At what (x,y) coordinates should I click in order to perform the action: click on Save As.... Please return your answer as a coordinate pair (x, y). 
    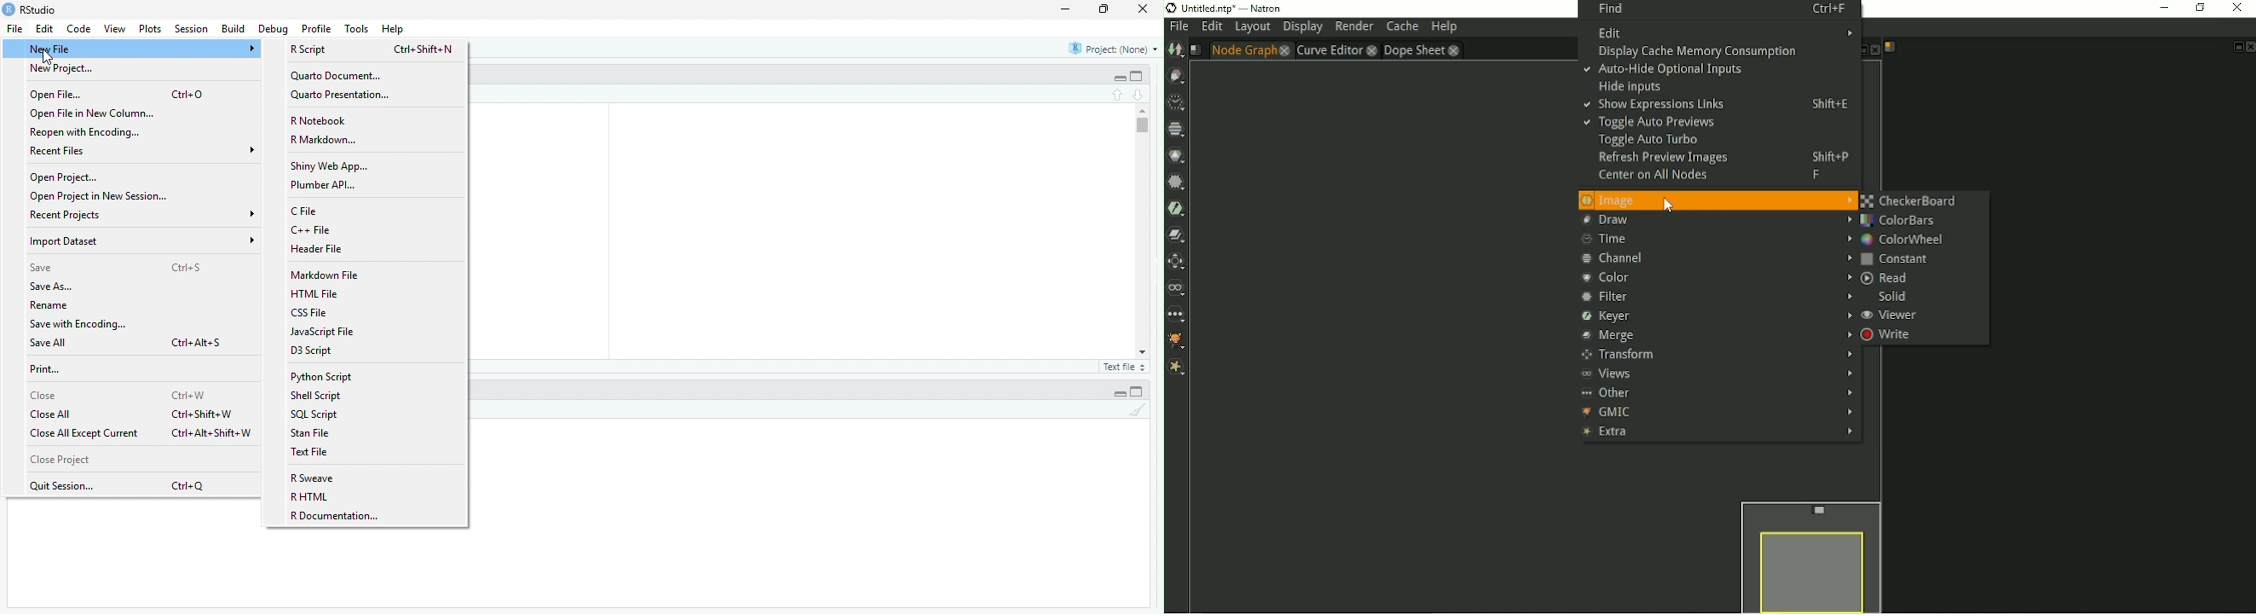
    Looking at the image, I should click on (54, 287).